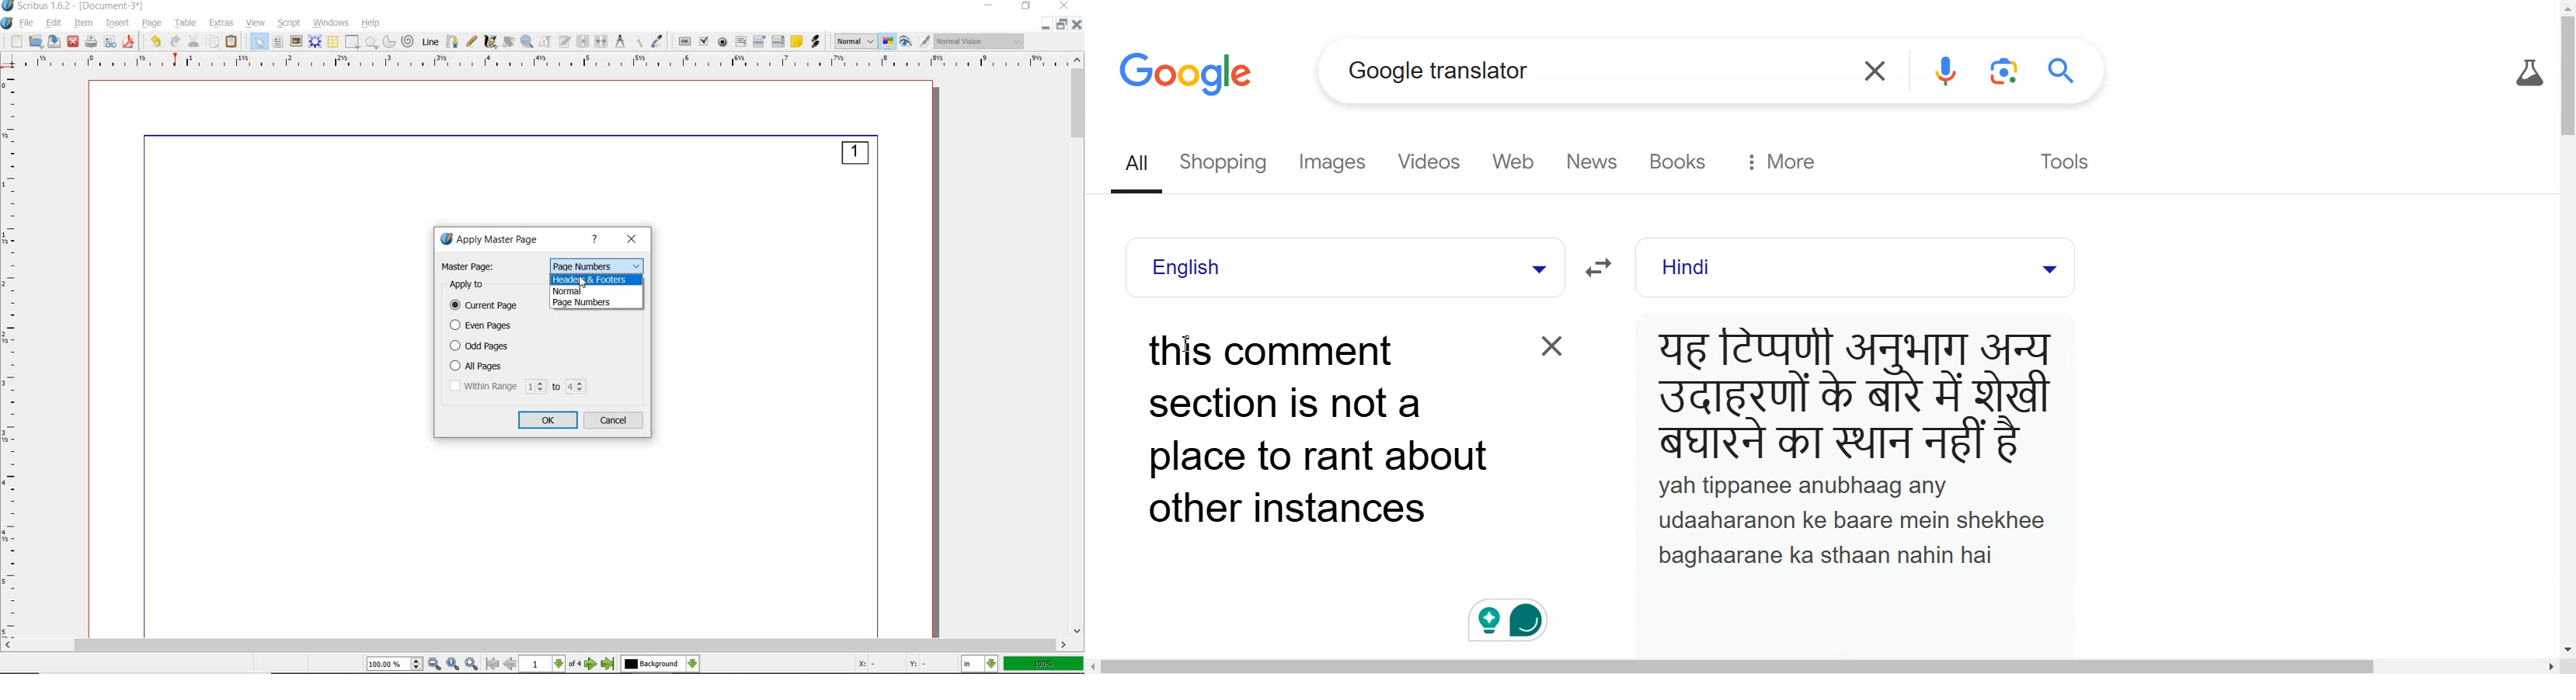  Describe the element at coordinates (597, 303) in the screenshot. I see `page numbers` at that location.